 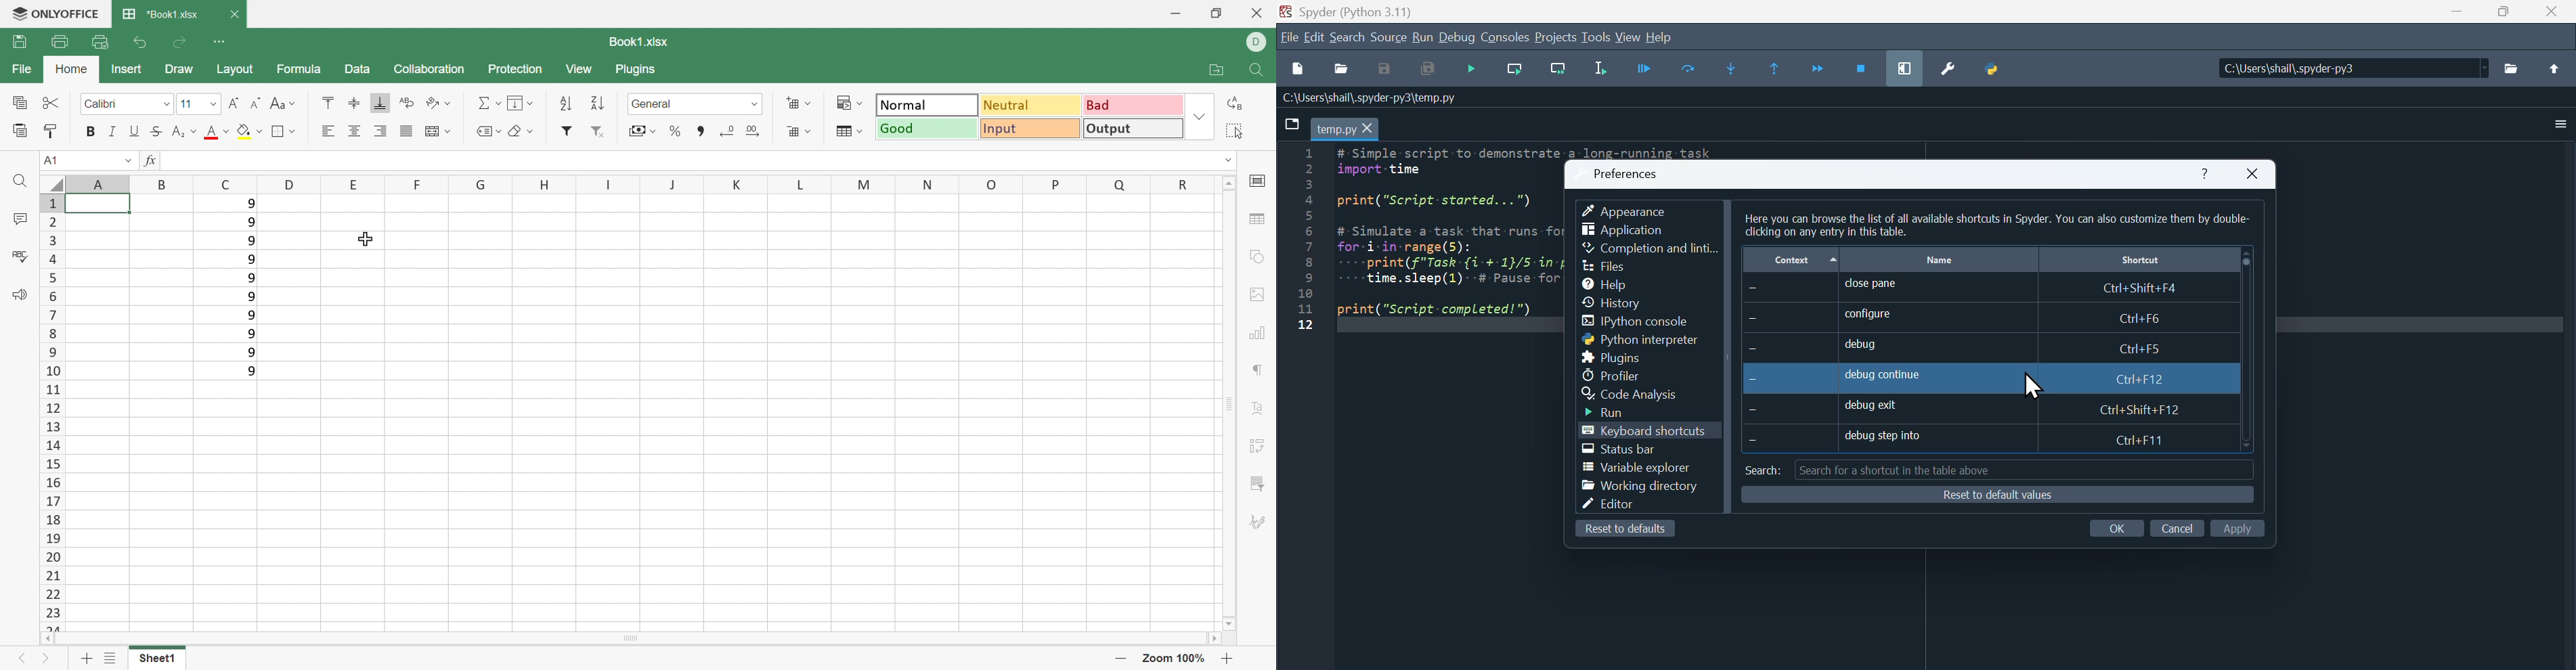 I want to click on More options, so click(x=2549, y=125).